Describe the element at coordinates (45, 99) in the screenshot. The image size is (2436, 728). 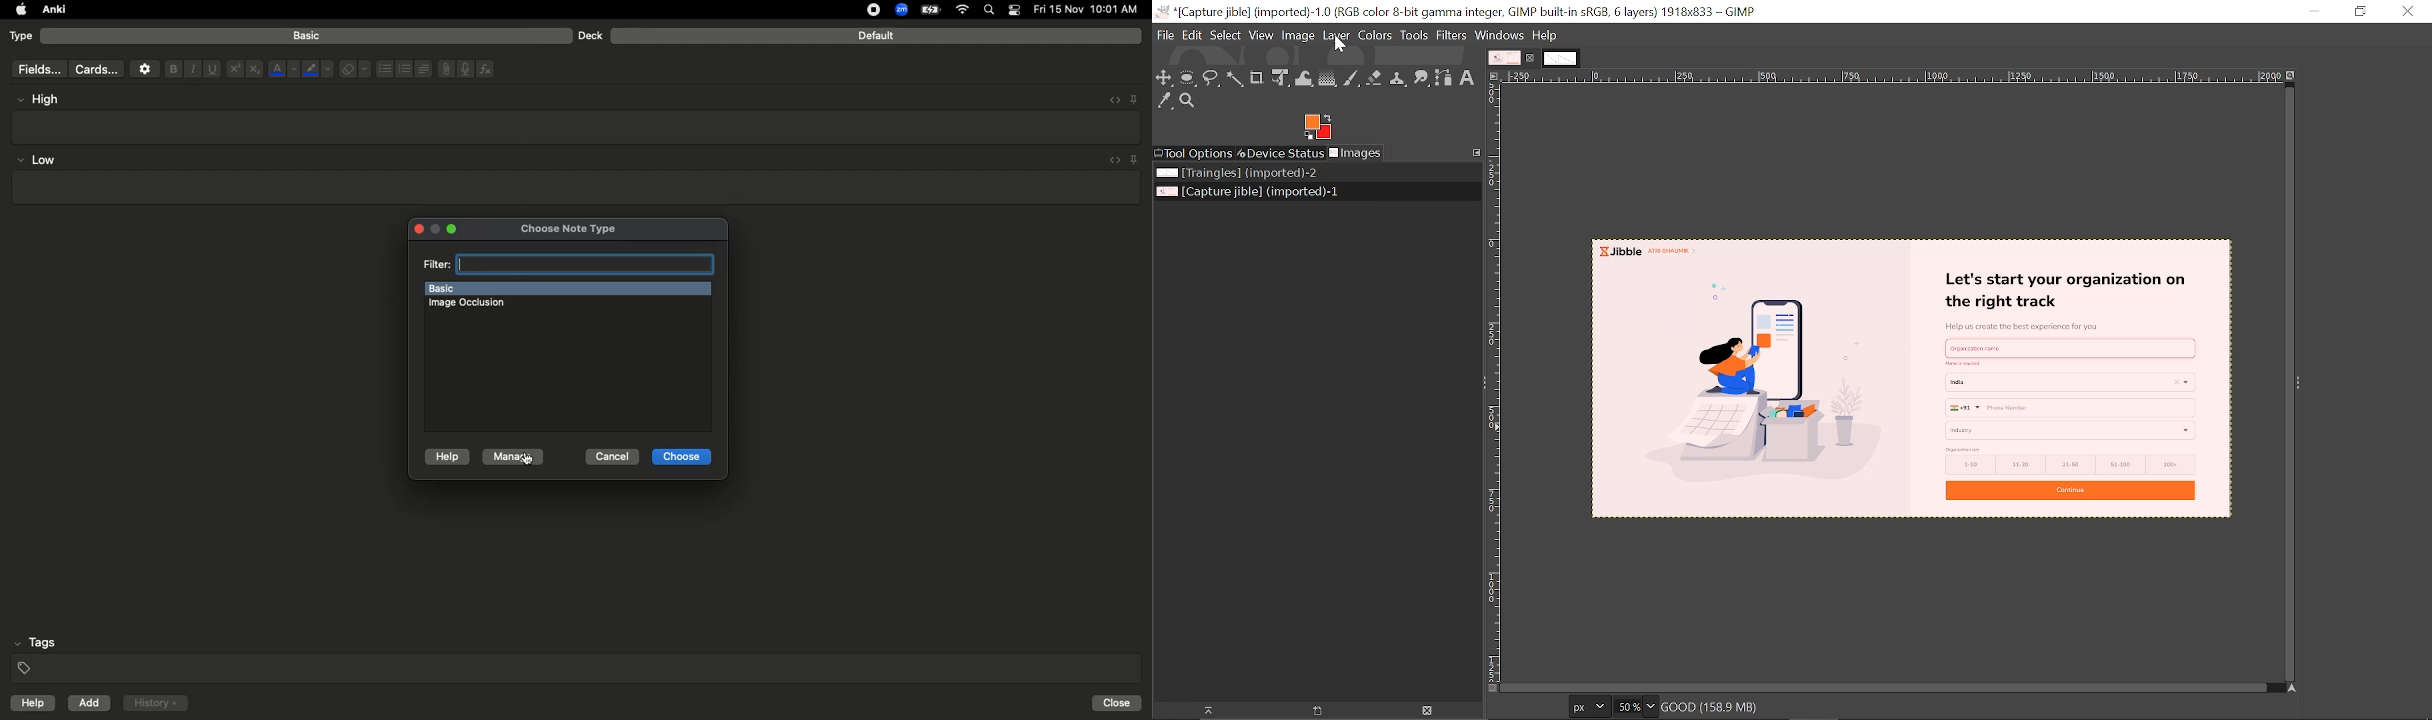
I see `High` at that location.